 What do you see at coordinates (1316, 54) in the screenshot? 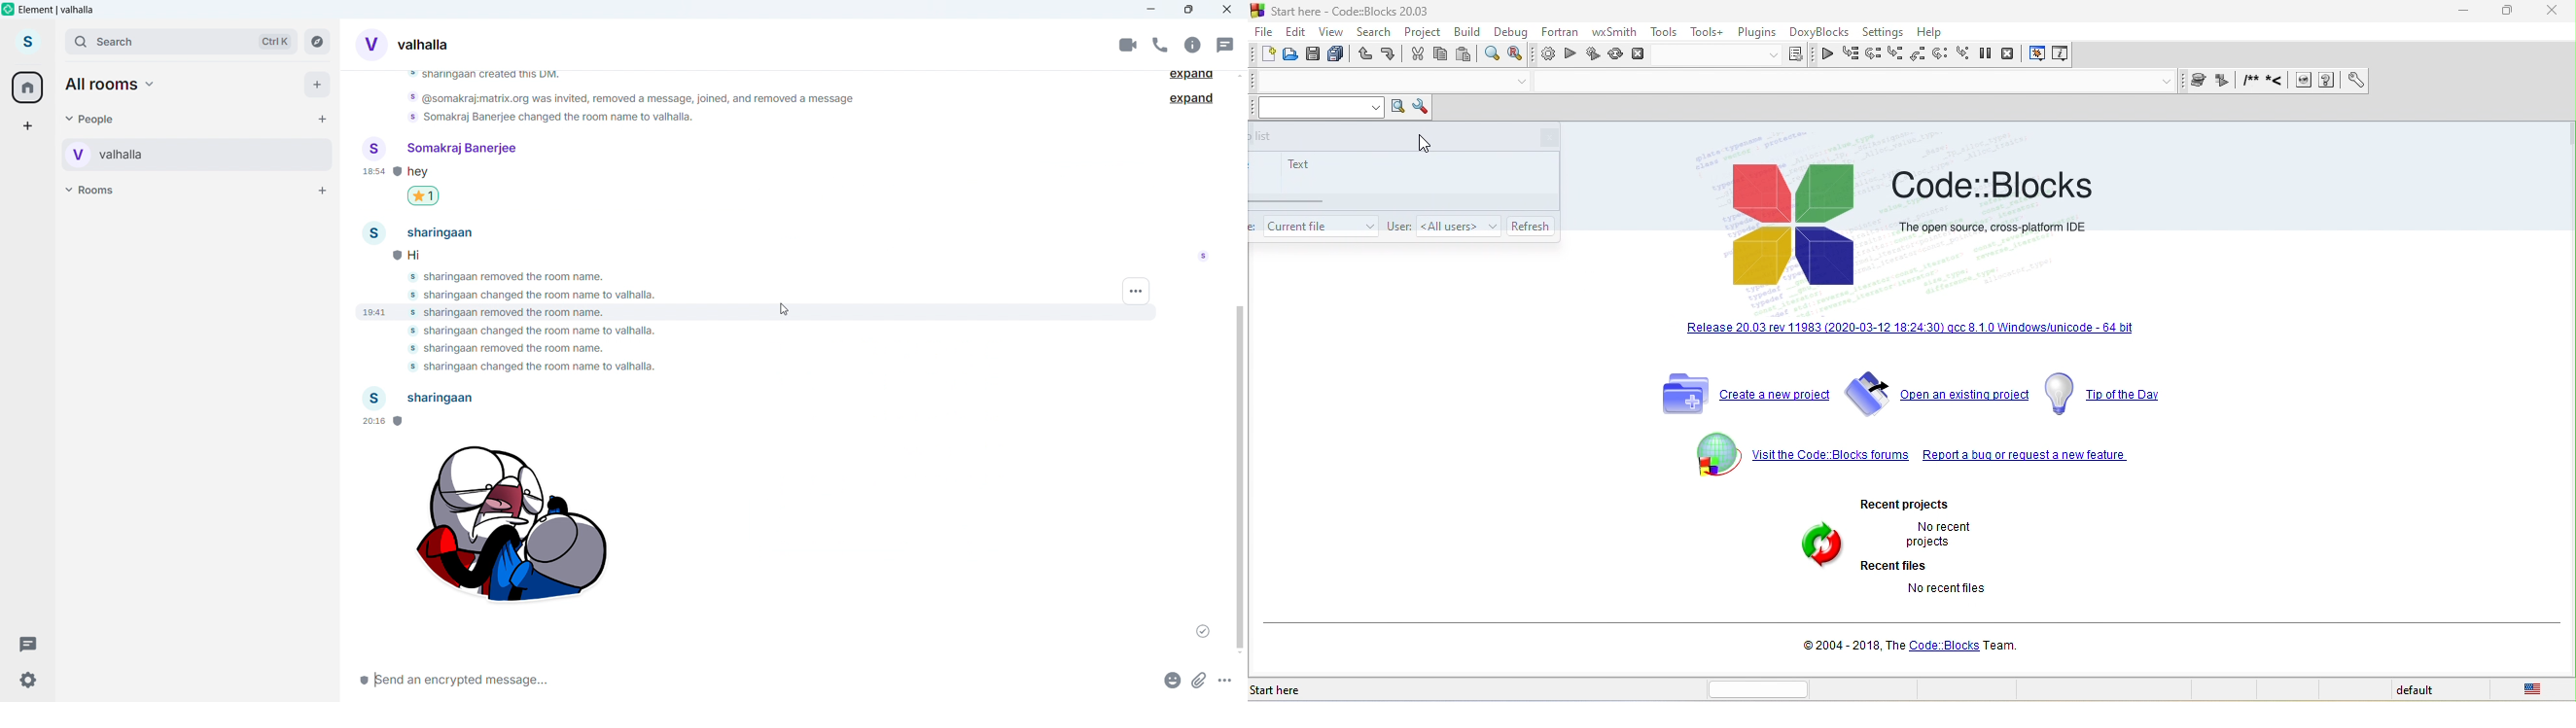
I see `save` at bounding box center [1316, 54].